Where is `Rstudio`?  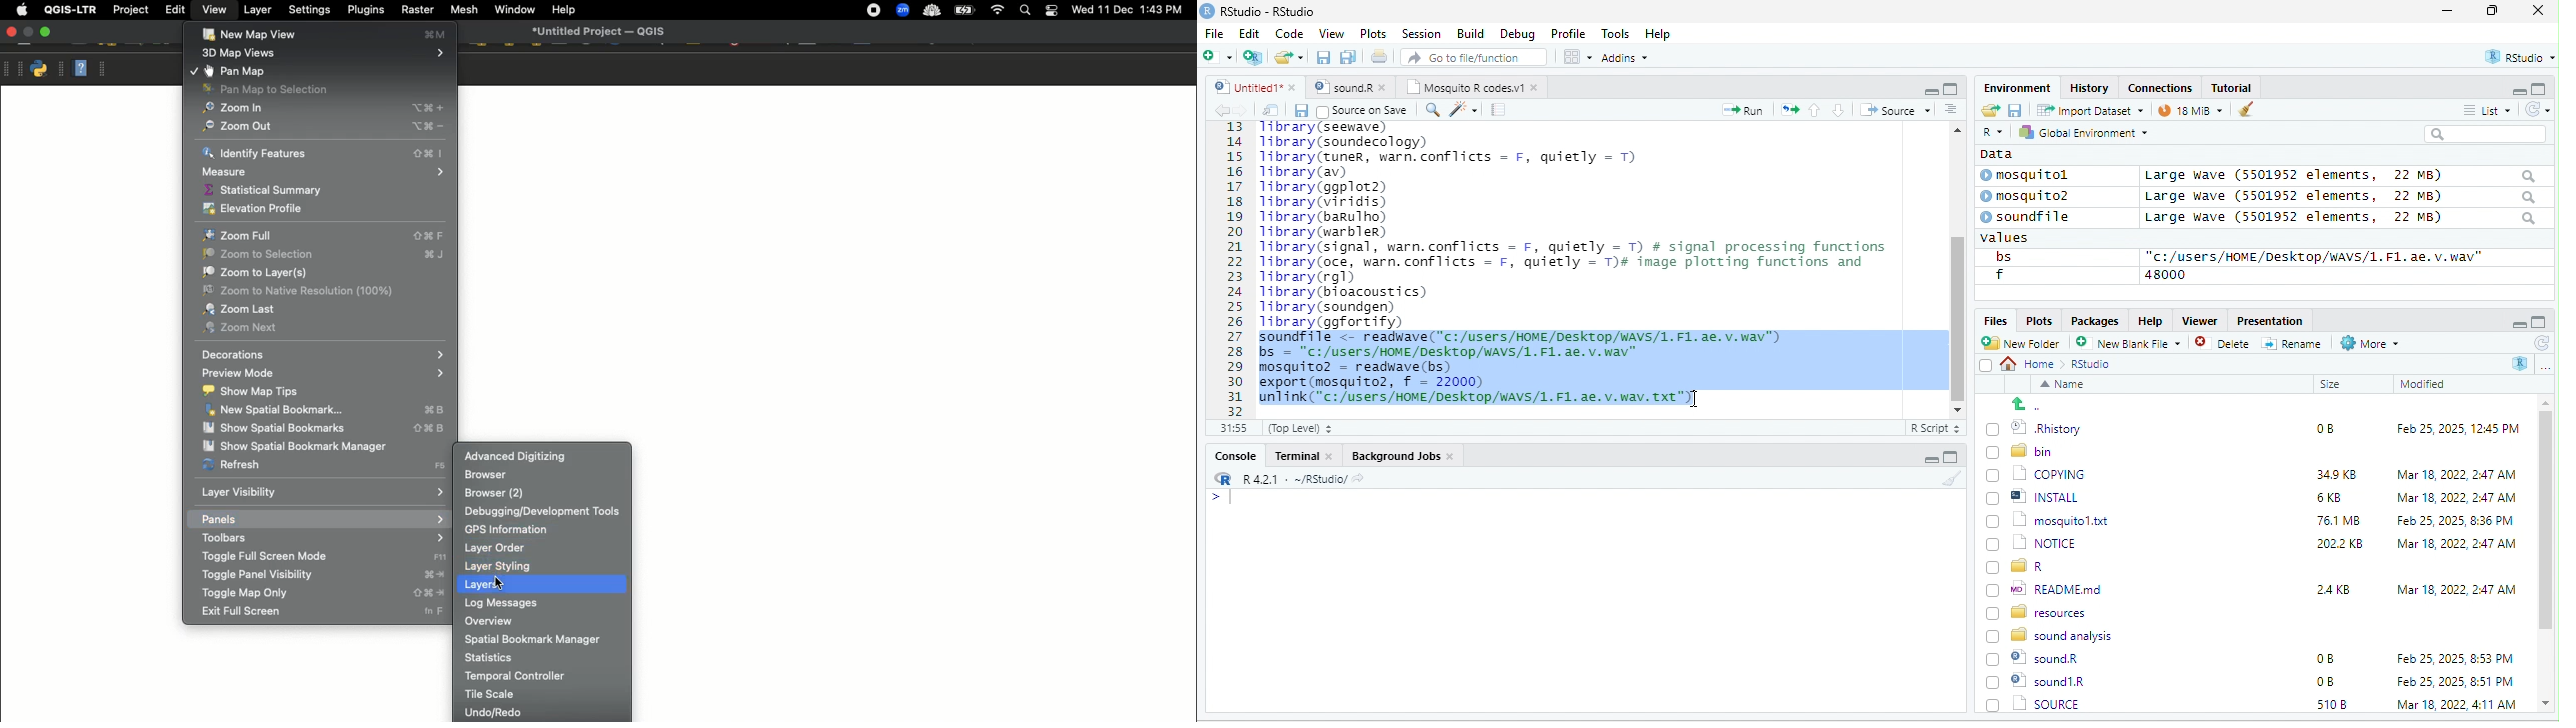 Rstudio is located at coordinates (2092, 364).